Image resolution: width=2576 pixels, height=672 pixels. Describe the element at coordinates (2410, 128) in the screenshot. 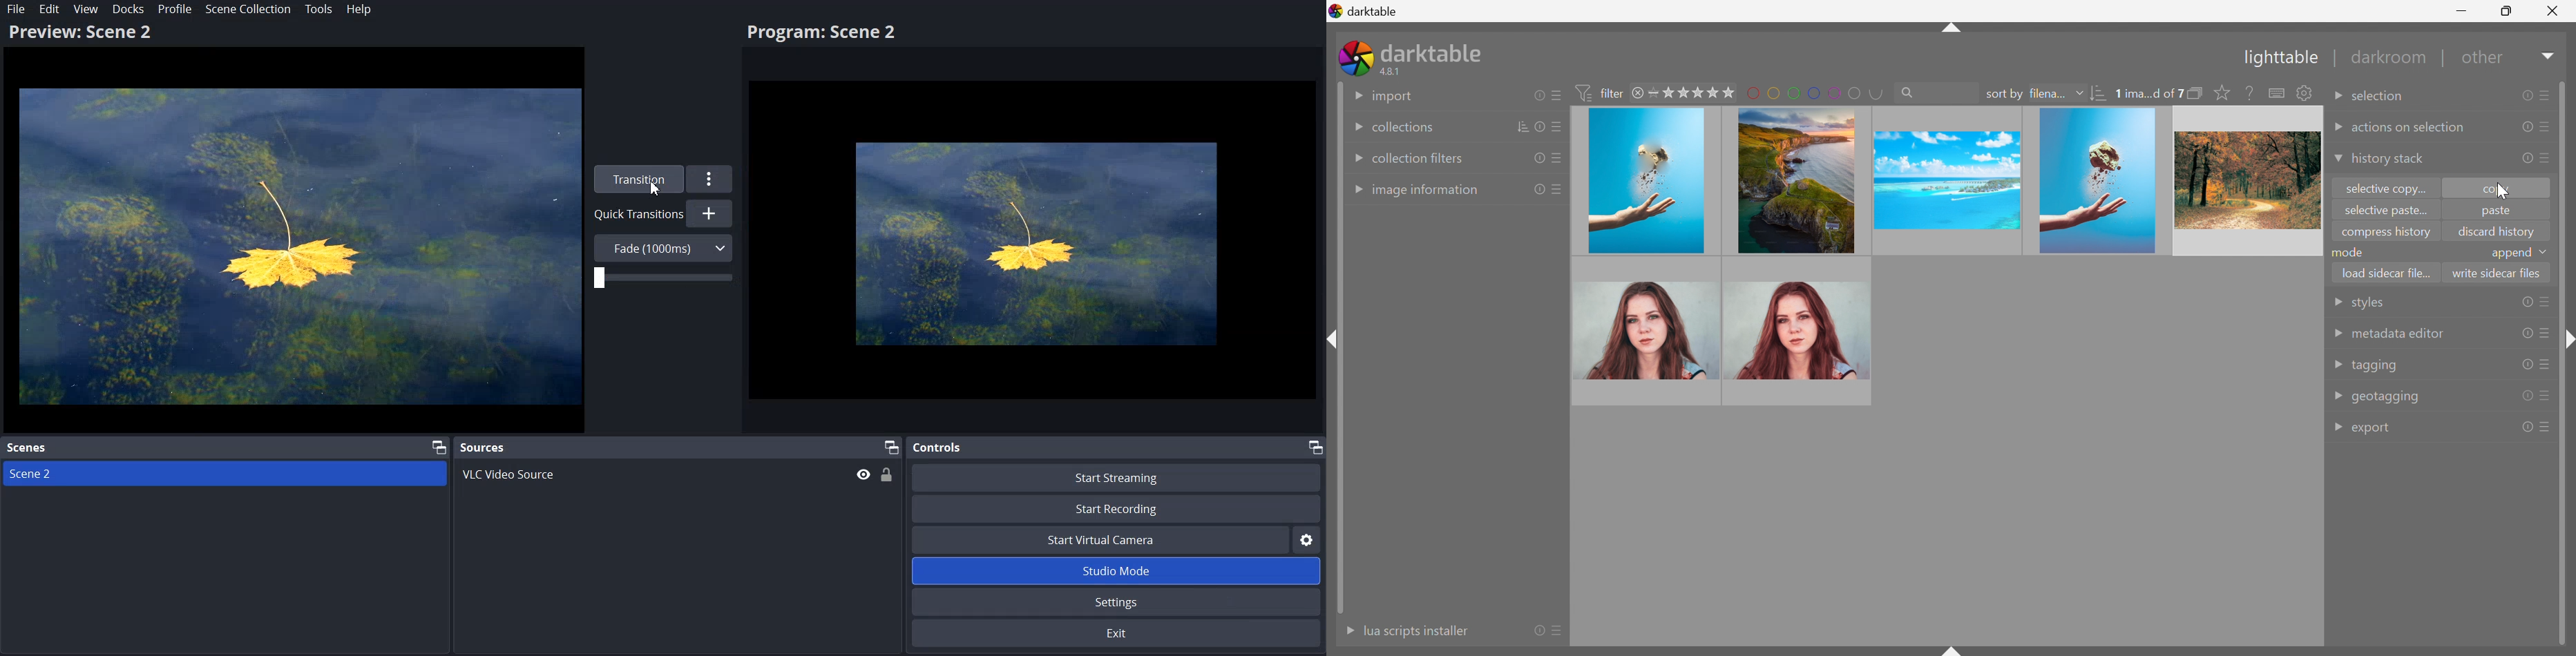

I see `actions on selection` at that location.